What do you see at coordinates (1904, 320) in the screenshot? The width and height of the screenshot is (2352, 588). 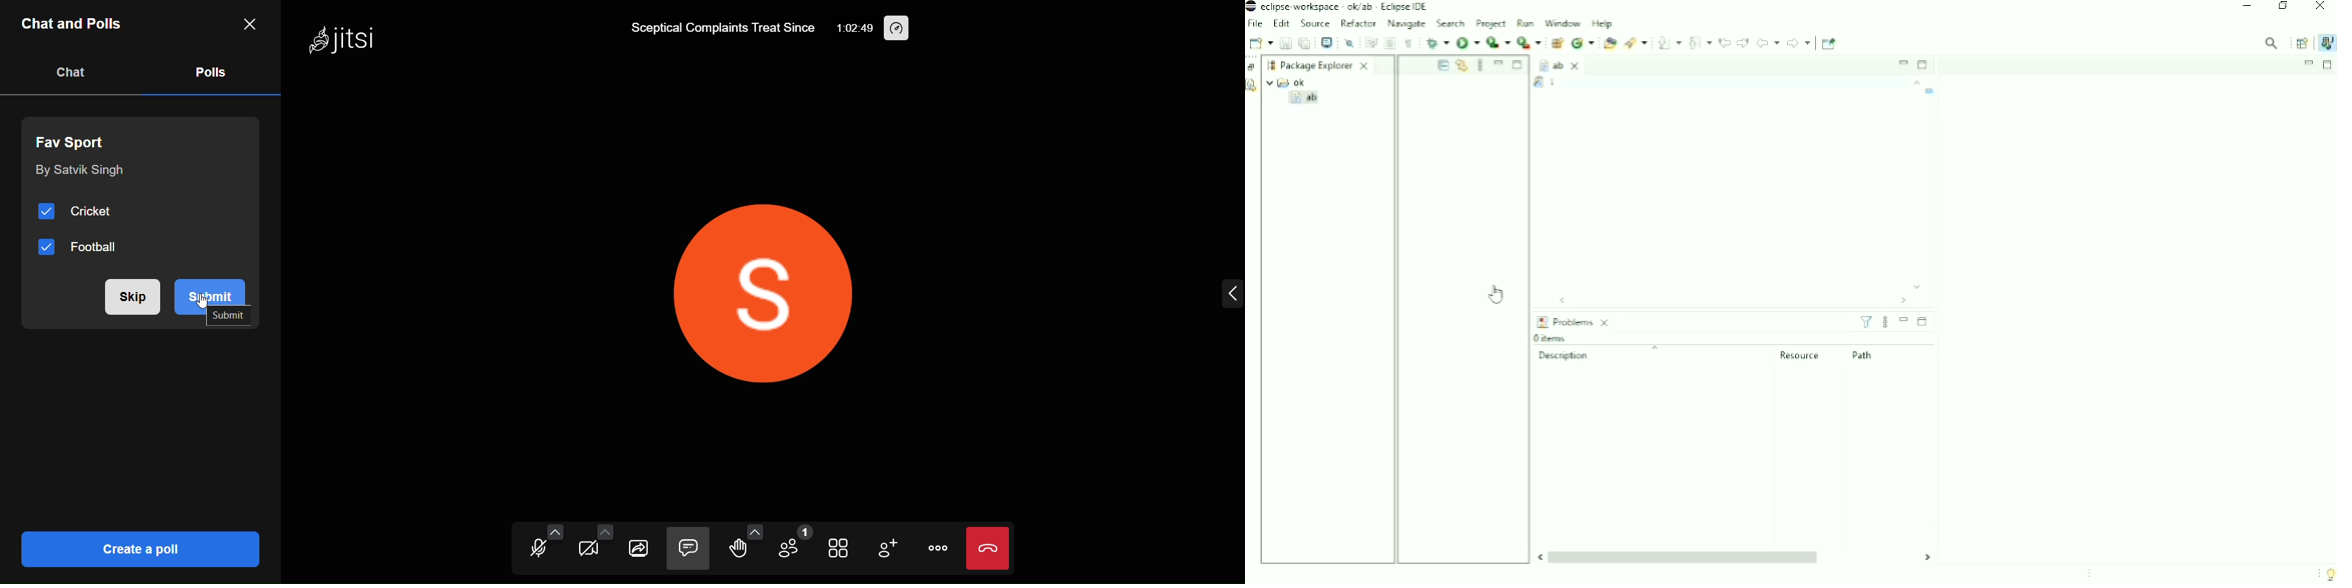 I see `Minimize` at bounding box center [1904, 320].